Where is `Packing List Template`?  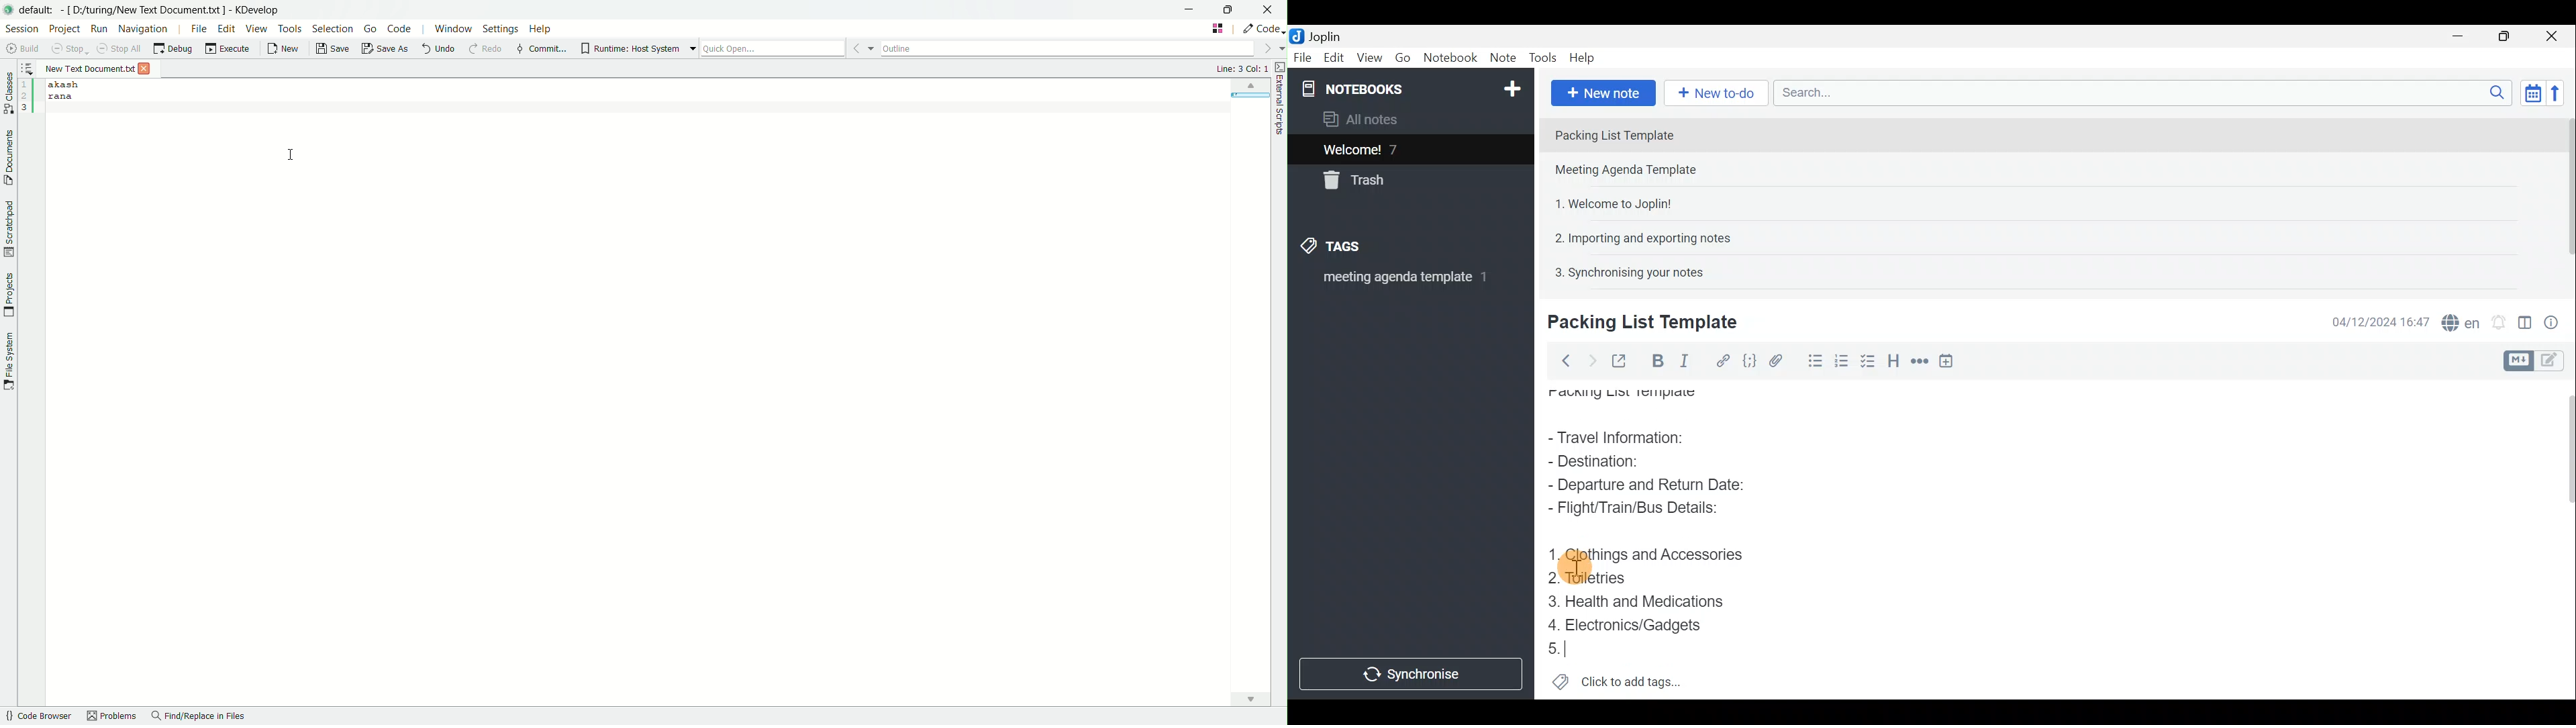
Packing List Template is located at coordinates (1619, 395).